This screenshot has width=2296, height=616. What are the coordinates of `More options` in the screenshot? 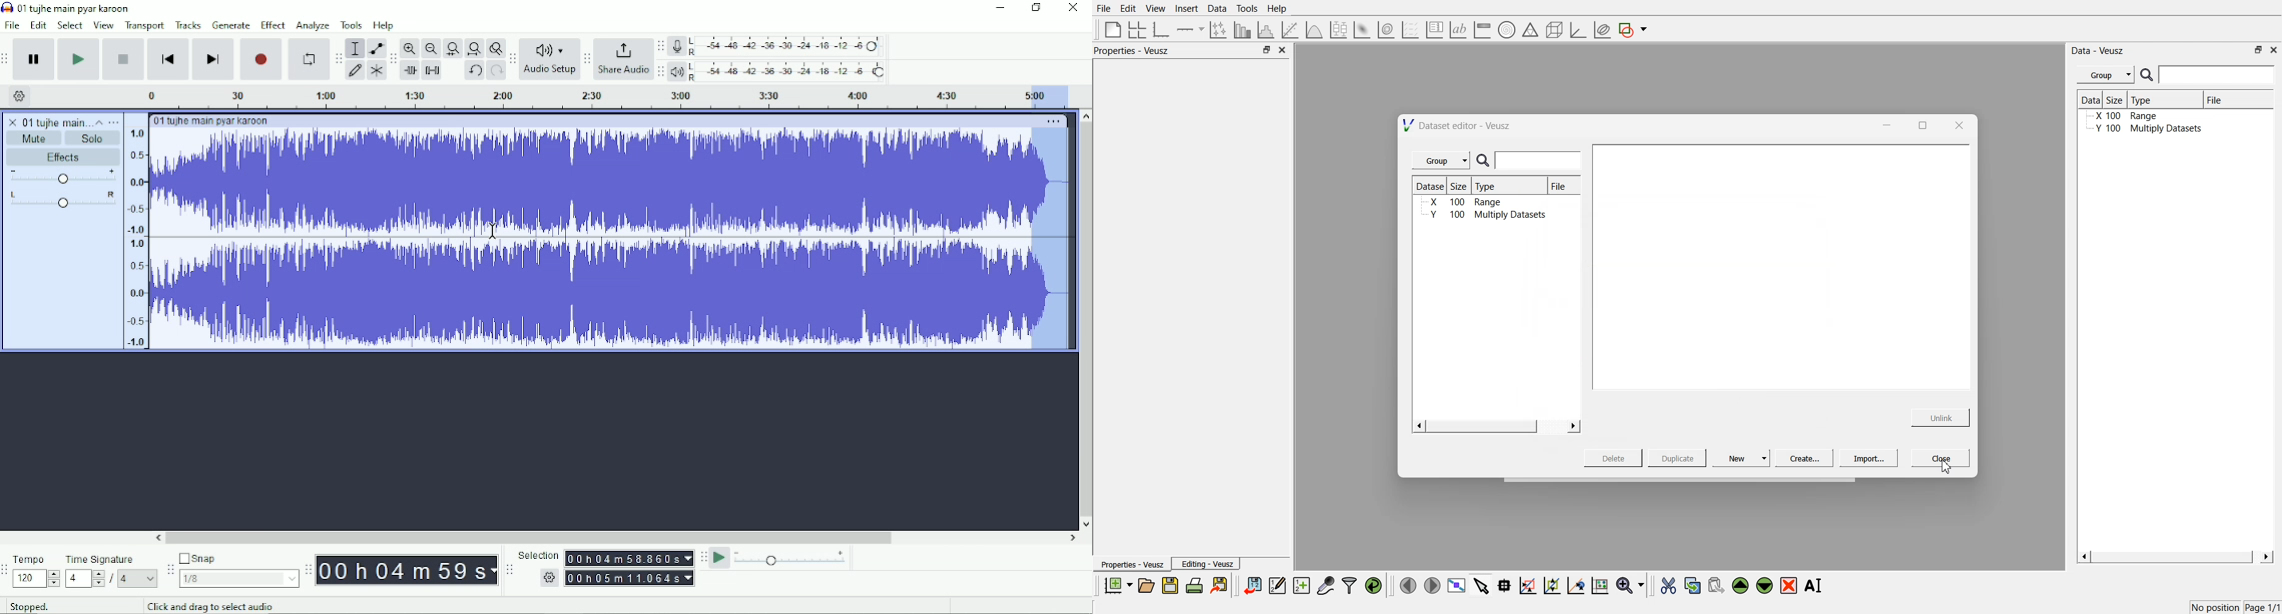 It's located at (1054, 121).